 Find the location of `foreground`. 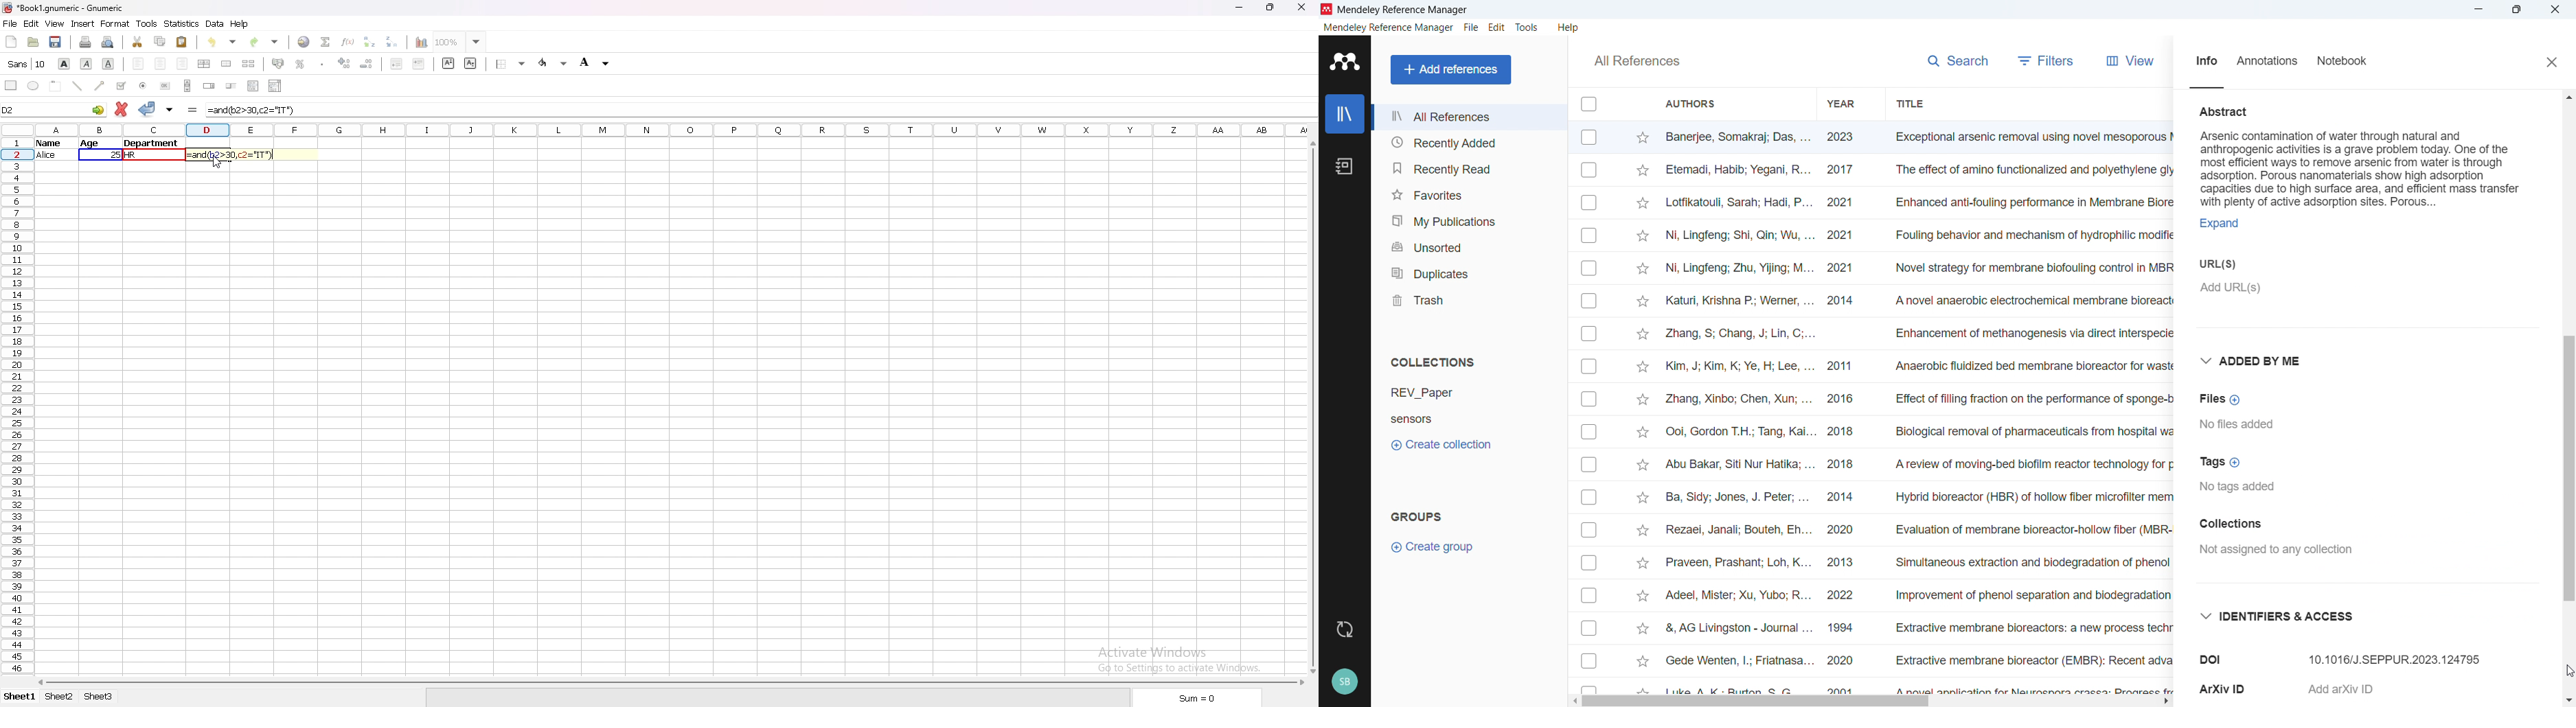

foreground is located at coordinates (554, 62).